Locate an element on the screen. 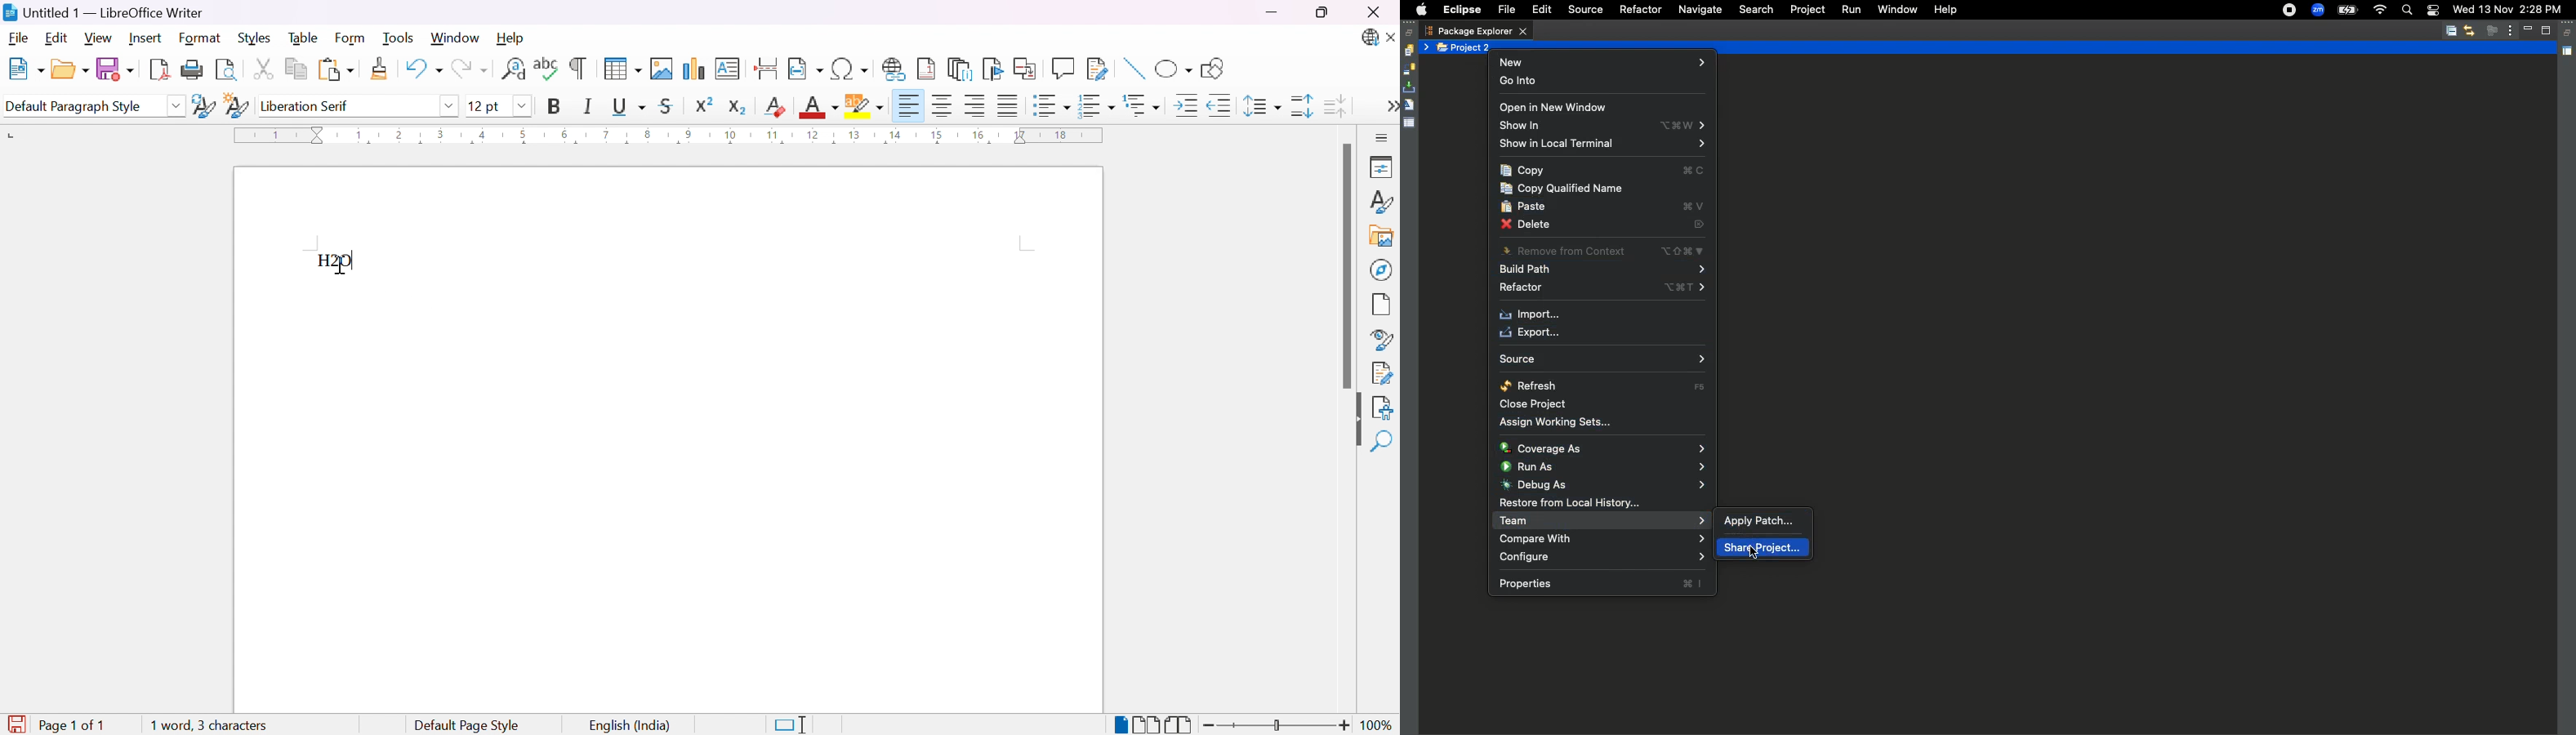 This screenshot has width=2576, height=756.  is located at coordinates (379, 69).